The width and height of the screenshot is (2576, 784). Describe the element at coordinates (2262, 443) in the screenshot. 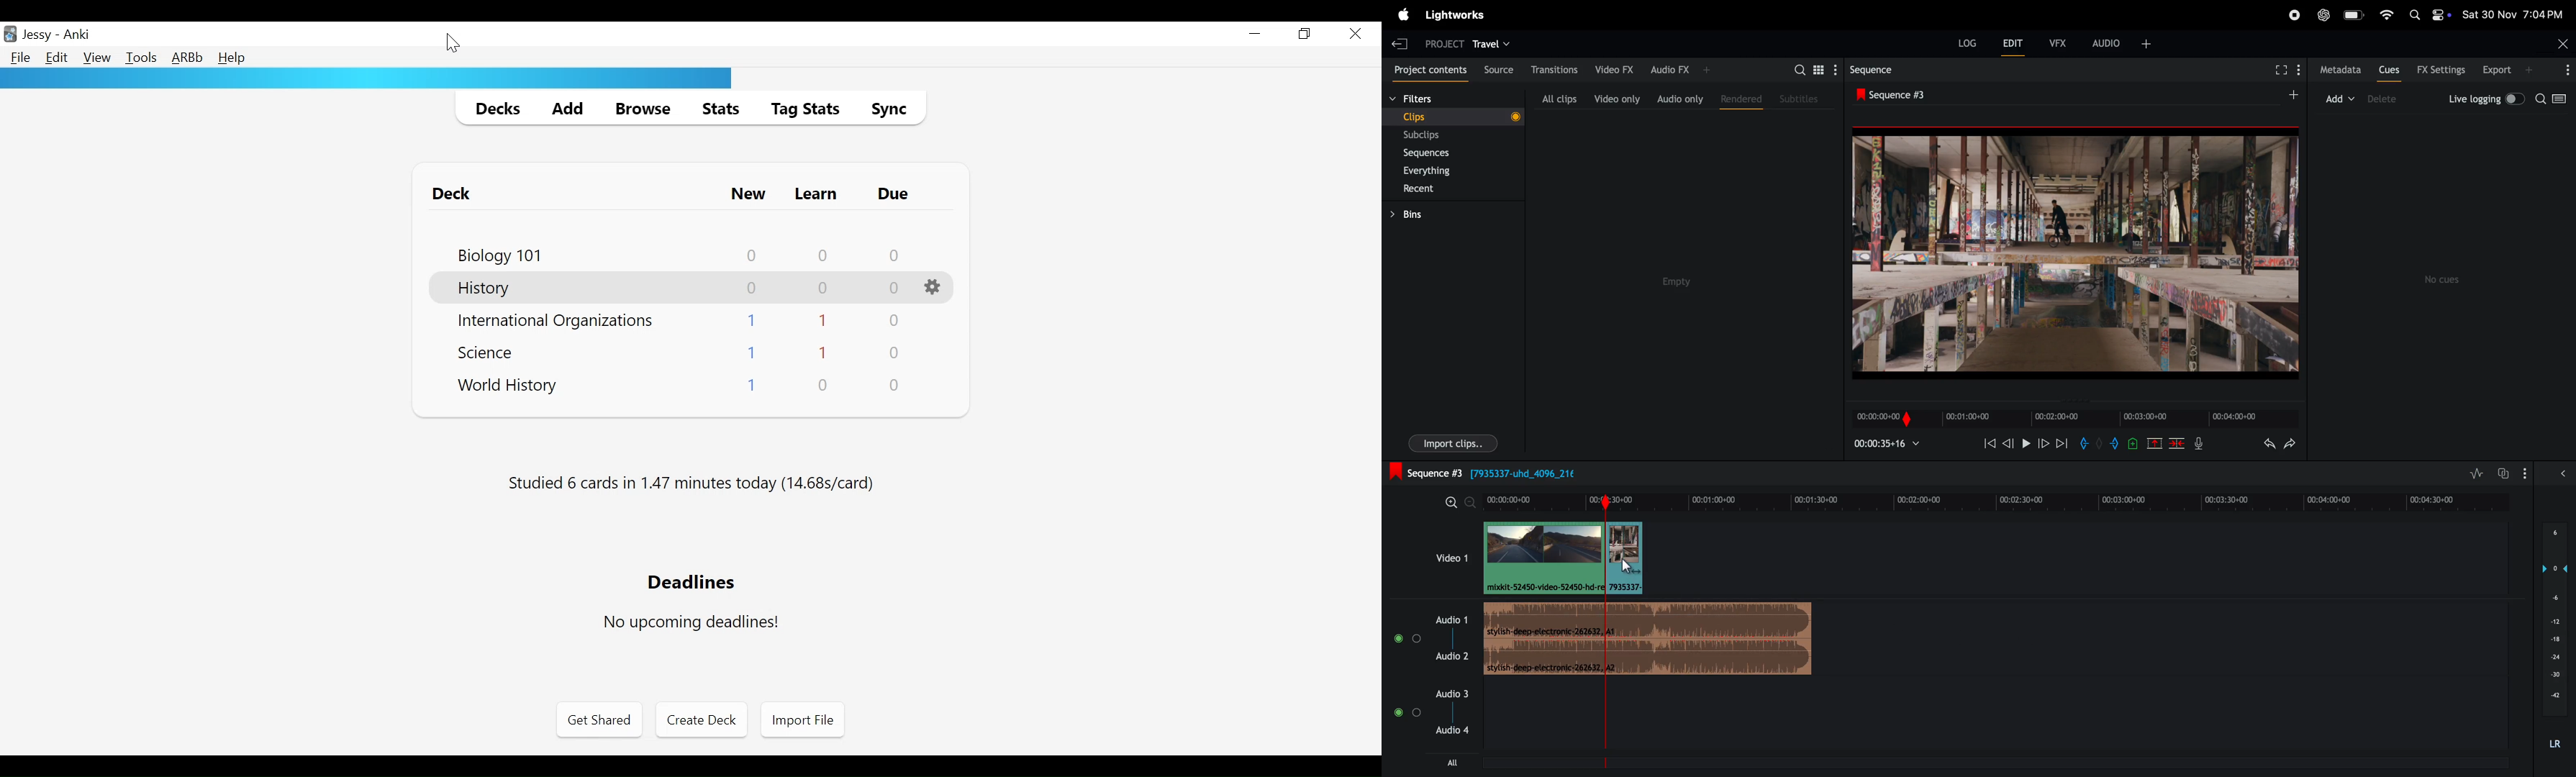

I see `undo` at that location.